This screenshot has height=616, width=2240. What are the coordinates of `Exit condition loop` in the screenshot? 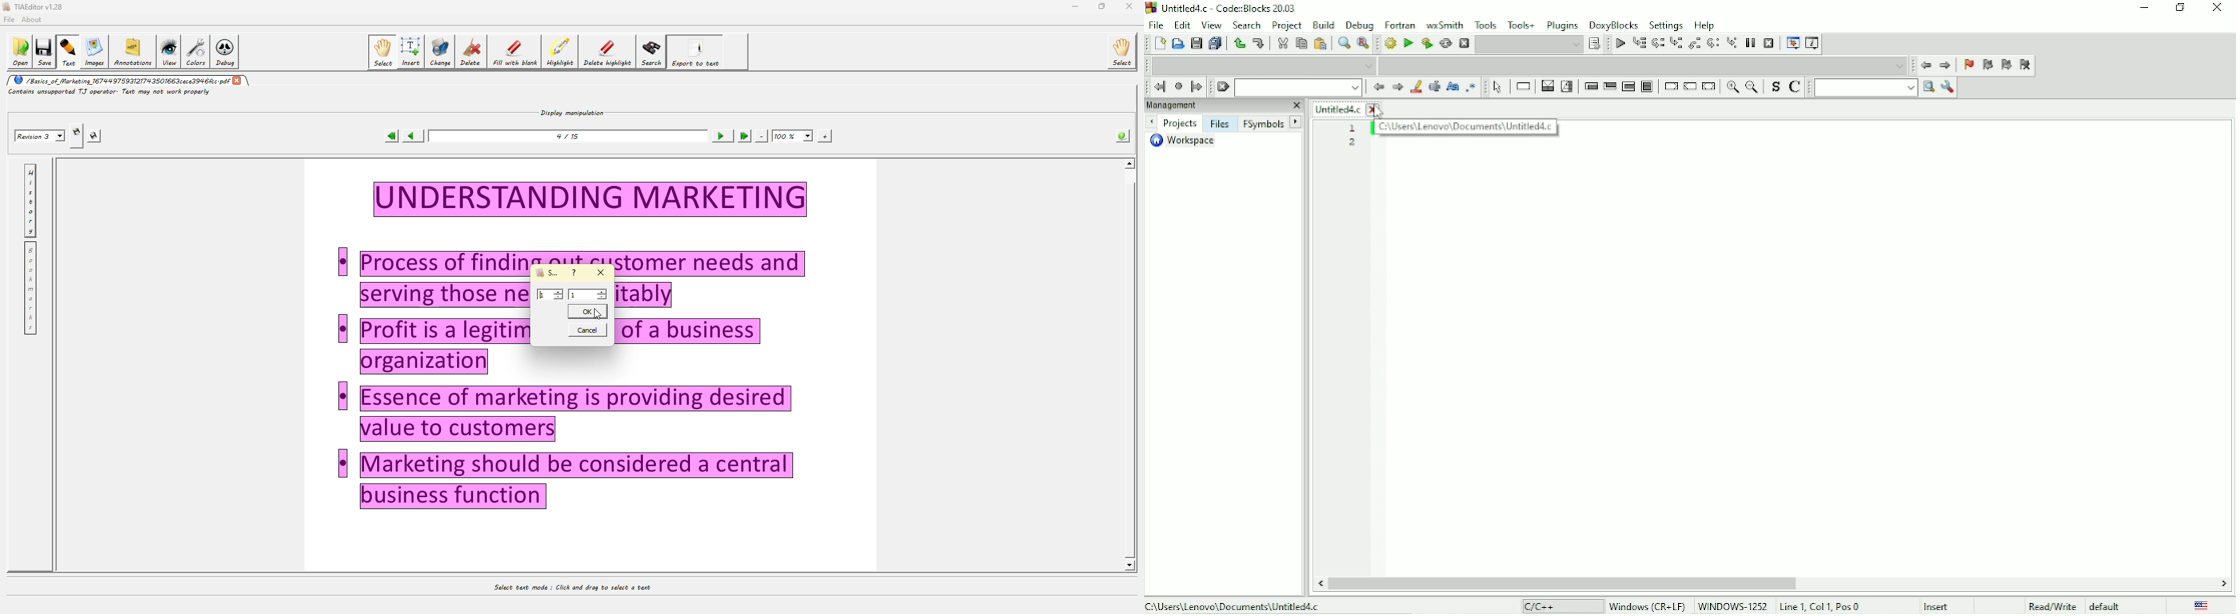 It's located at (1609, 87).